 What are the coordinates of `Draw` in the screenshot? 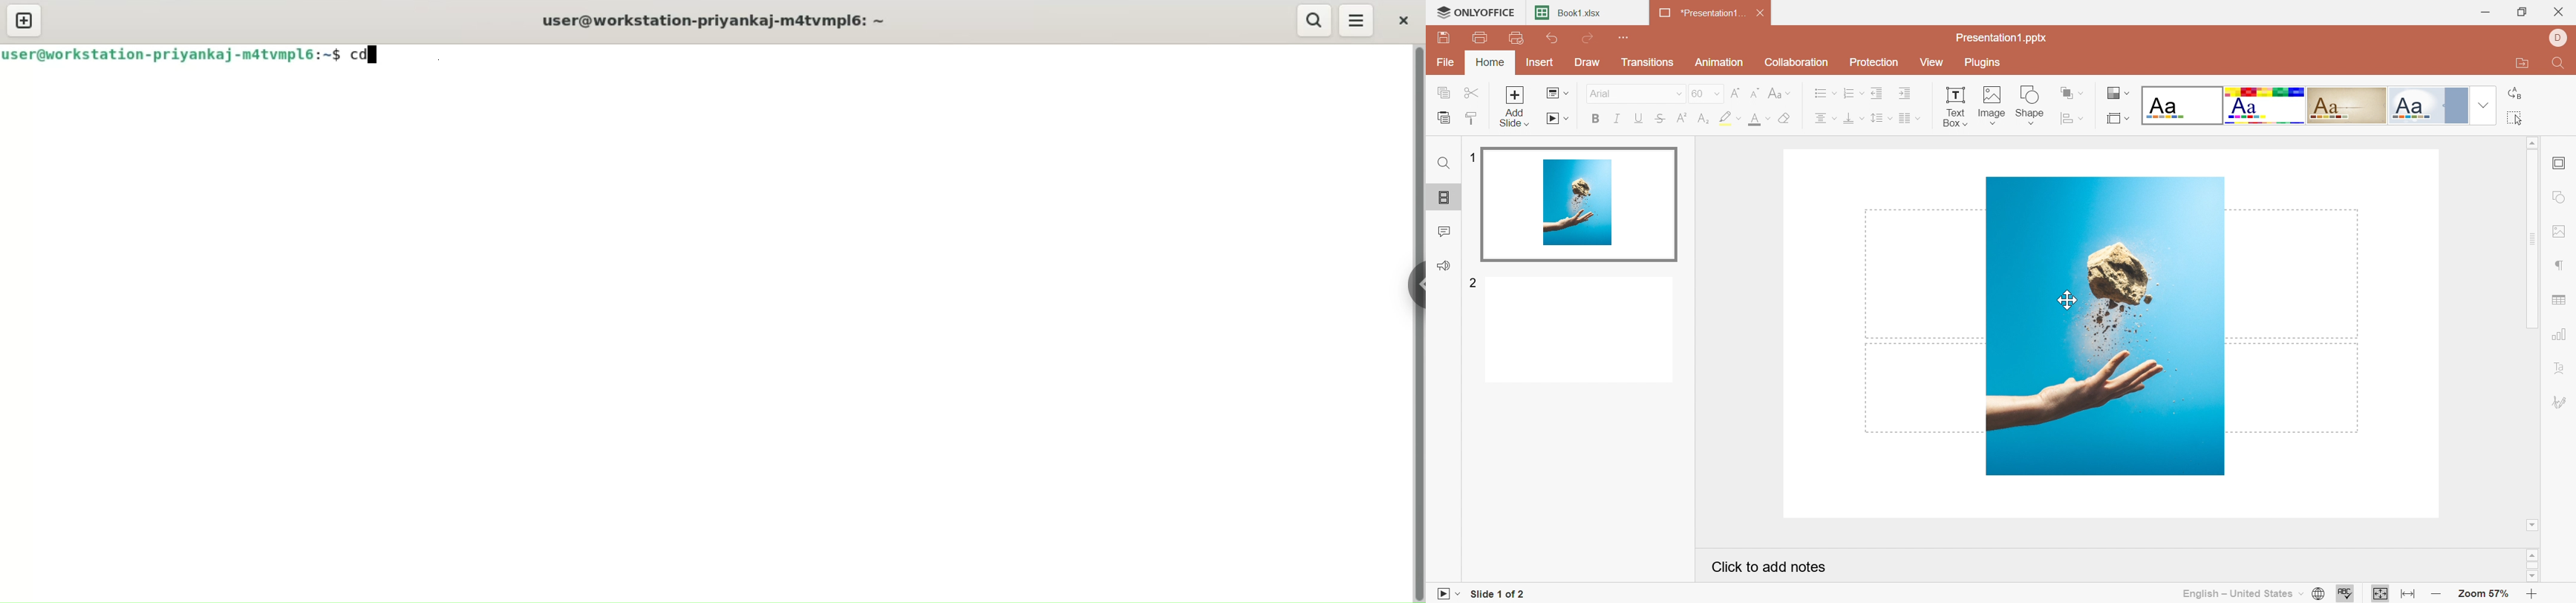 It's located at (1589, 62).